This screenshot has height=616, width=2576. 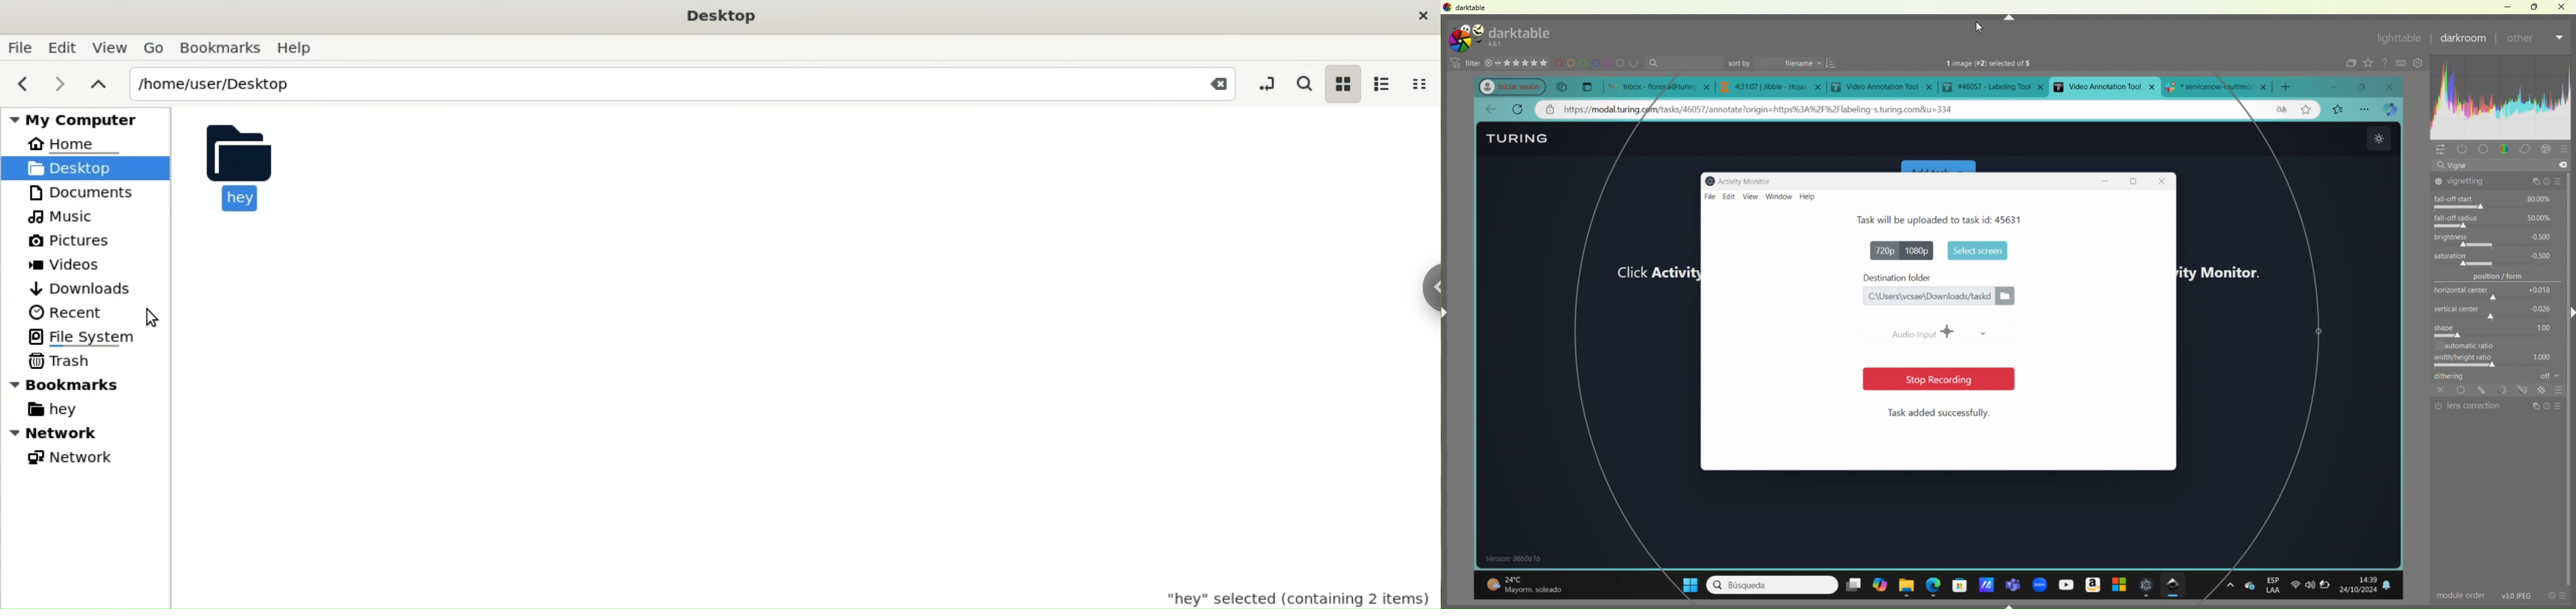 What do you see at coordinates (1979, 27) in the screenshot?
I see `cursor` at bounding box center [1979, 27].